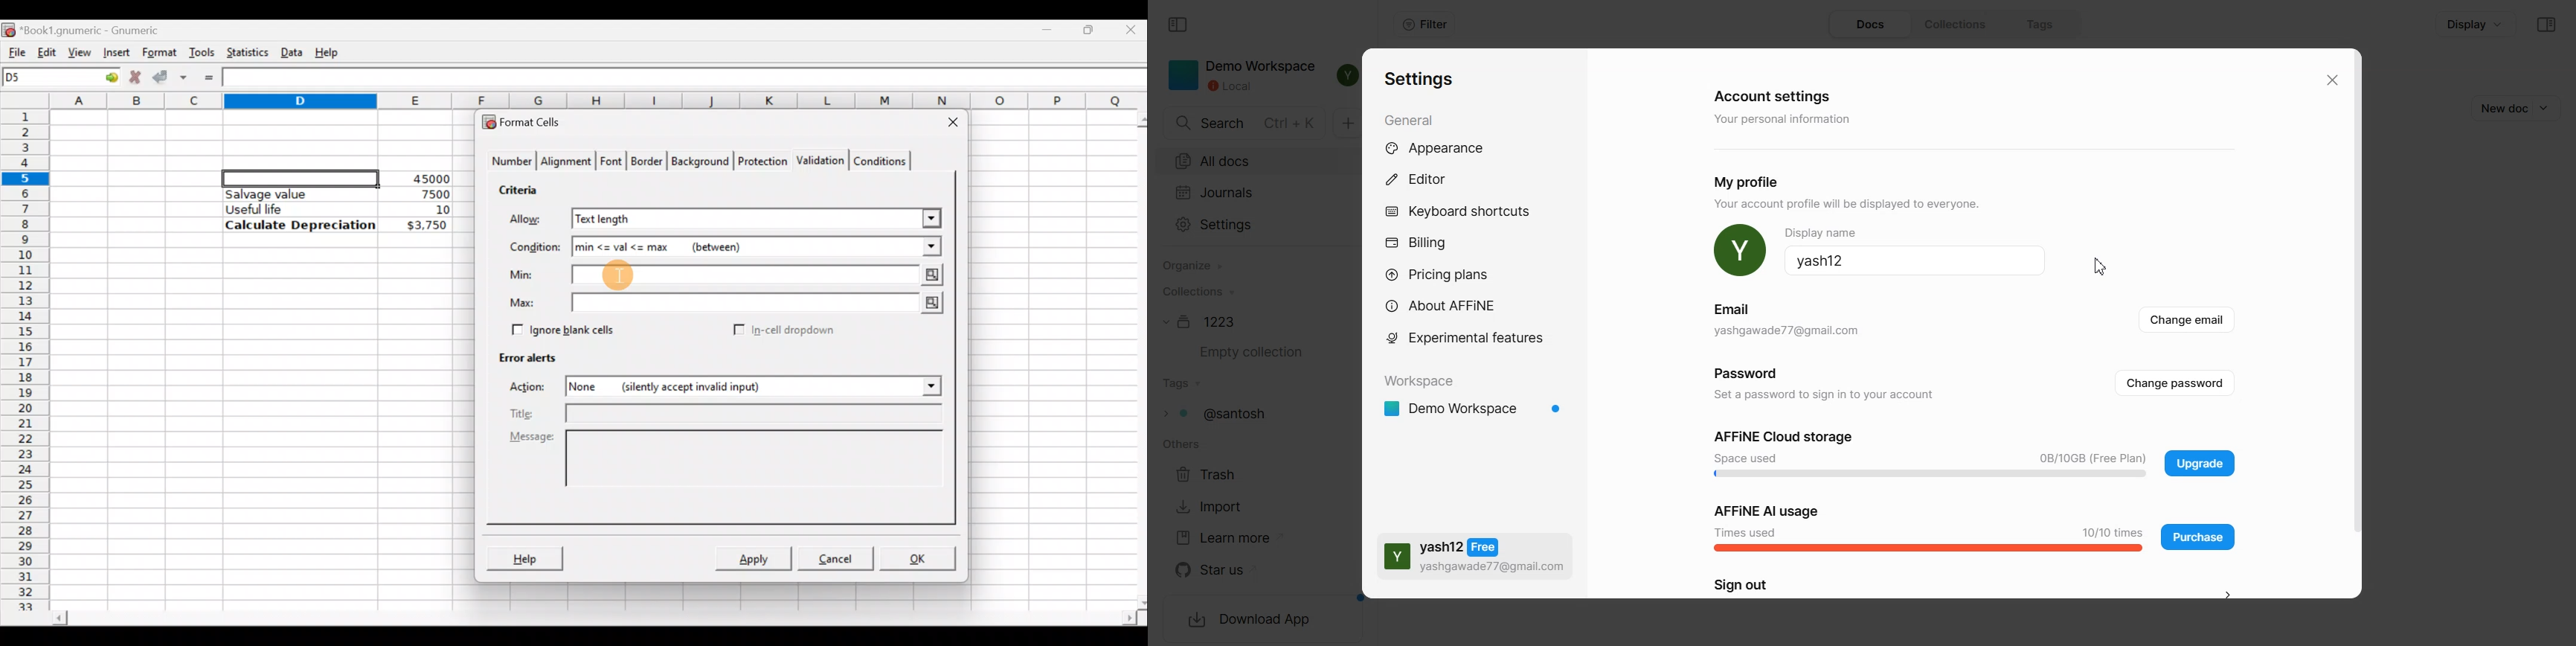 This screenshot has width=2576, height=672. Describe the element at coordinates (732, 218) in the screenshot. I see `Any value (no validation)` at that location.